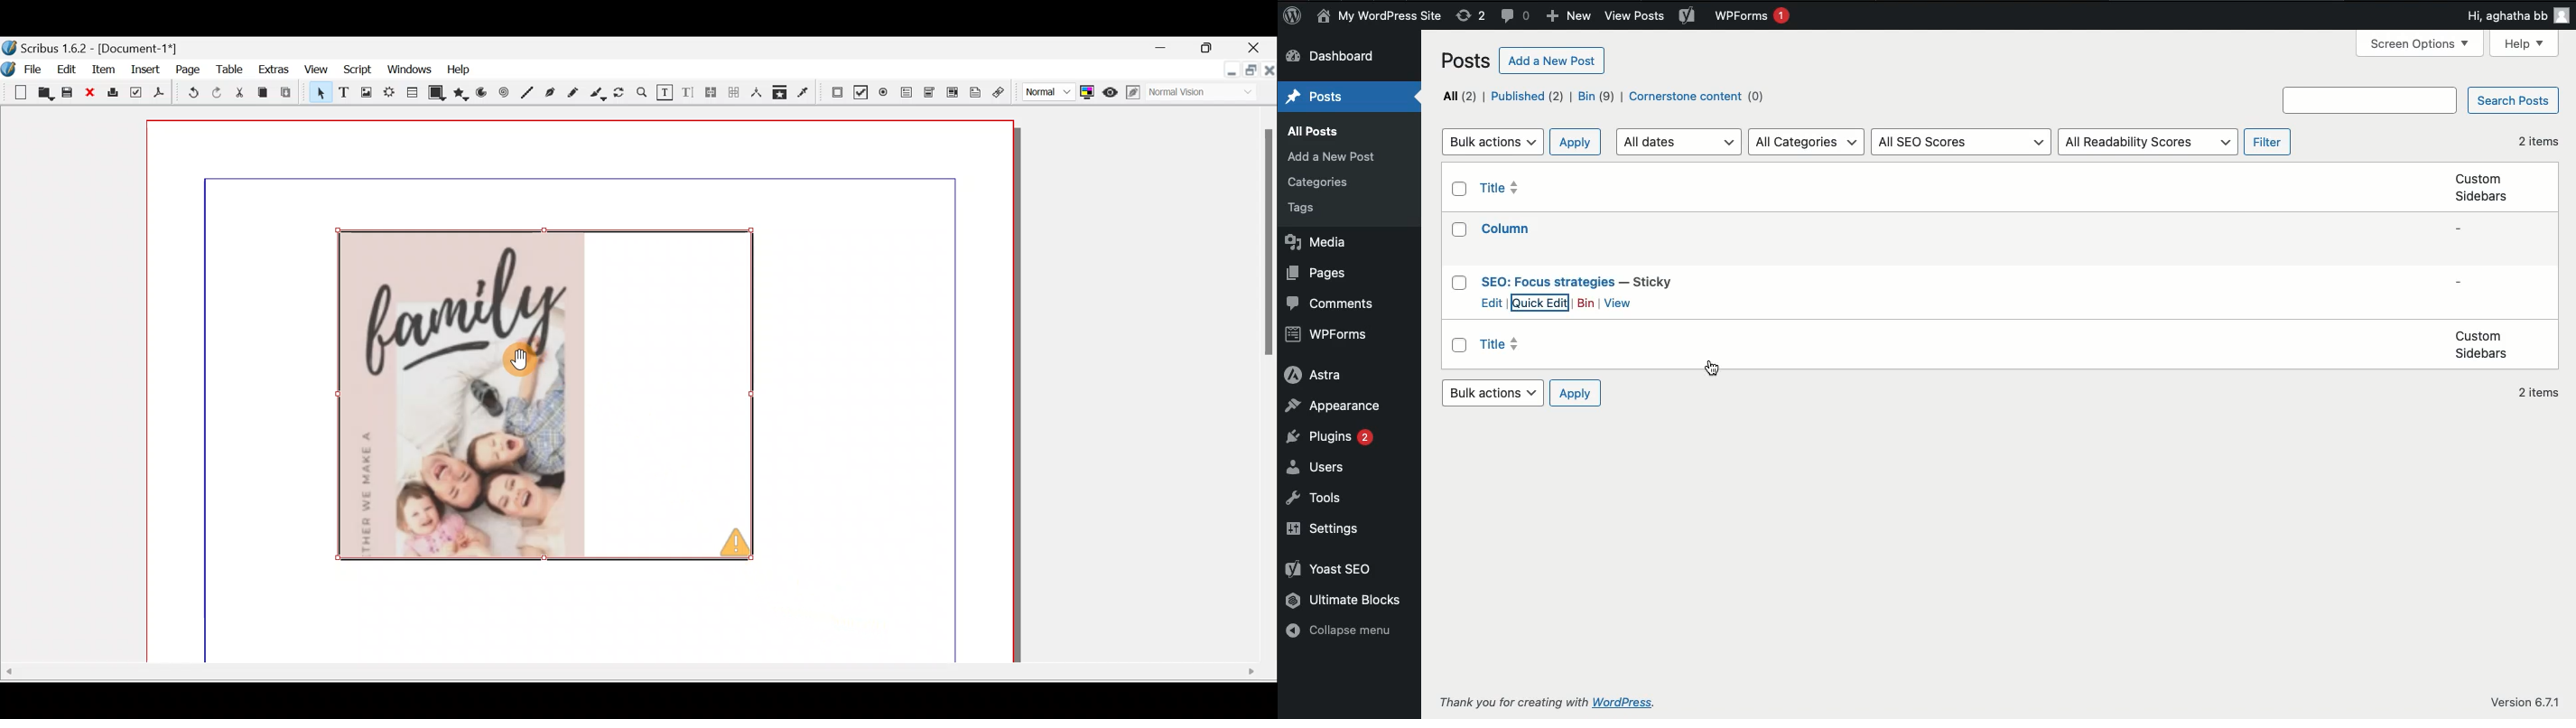  What do you see at coordinates (598, 93) in the screenshot?
I see `Calligraphic line` at bounding box center [598, 93].